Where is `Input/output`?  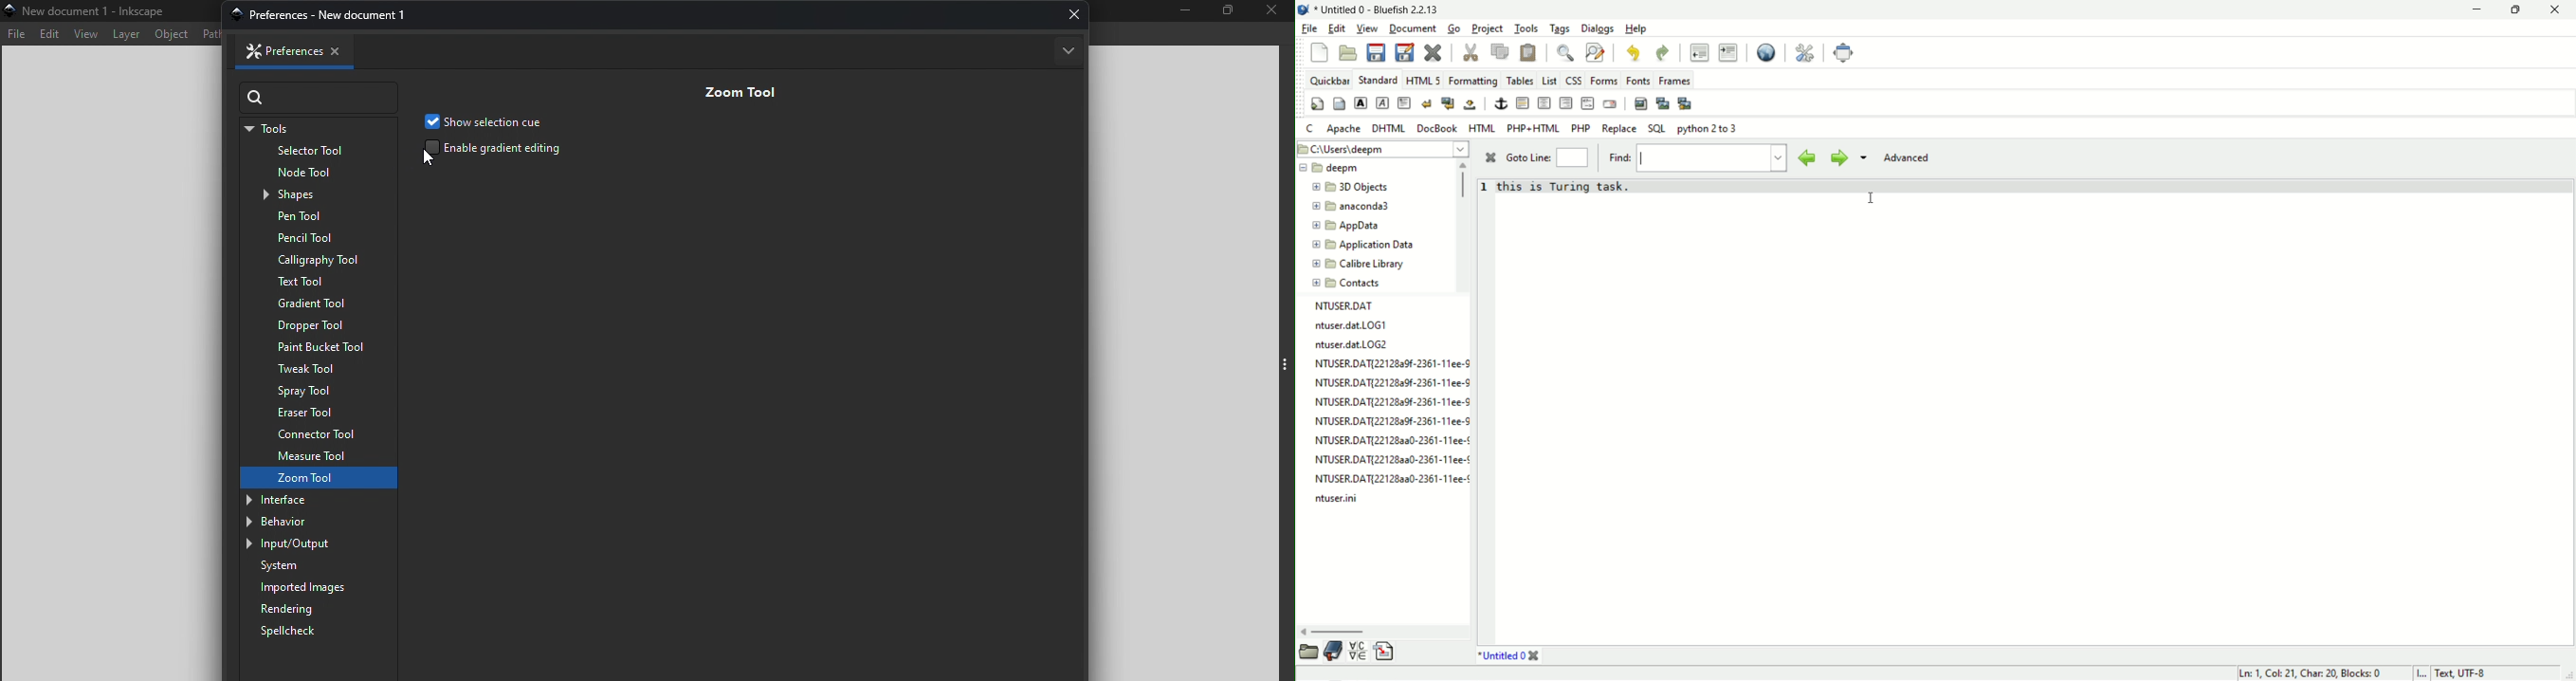 Input/output is located at coordinates (301, 543).